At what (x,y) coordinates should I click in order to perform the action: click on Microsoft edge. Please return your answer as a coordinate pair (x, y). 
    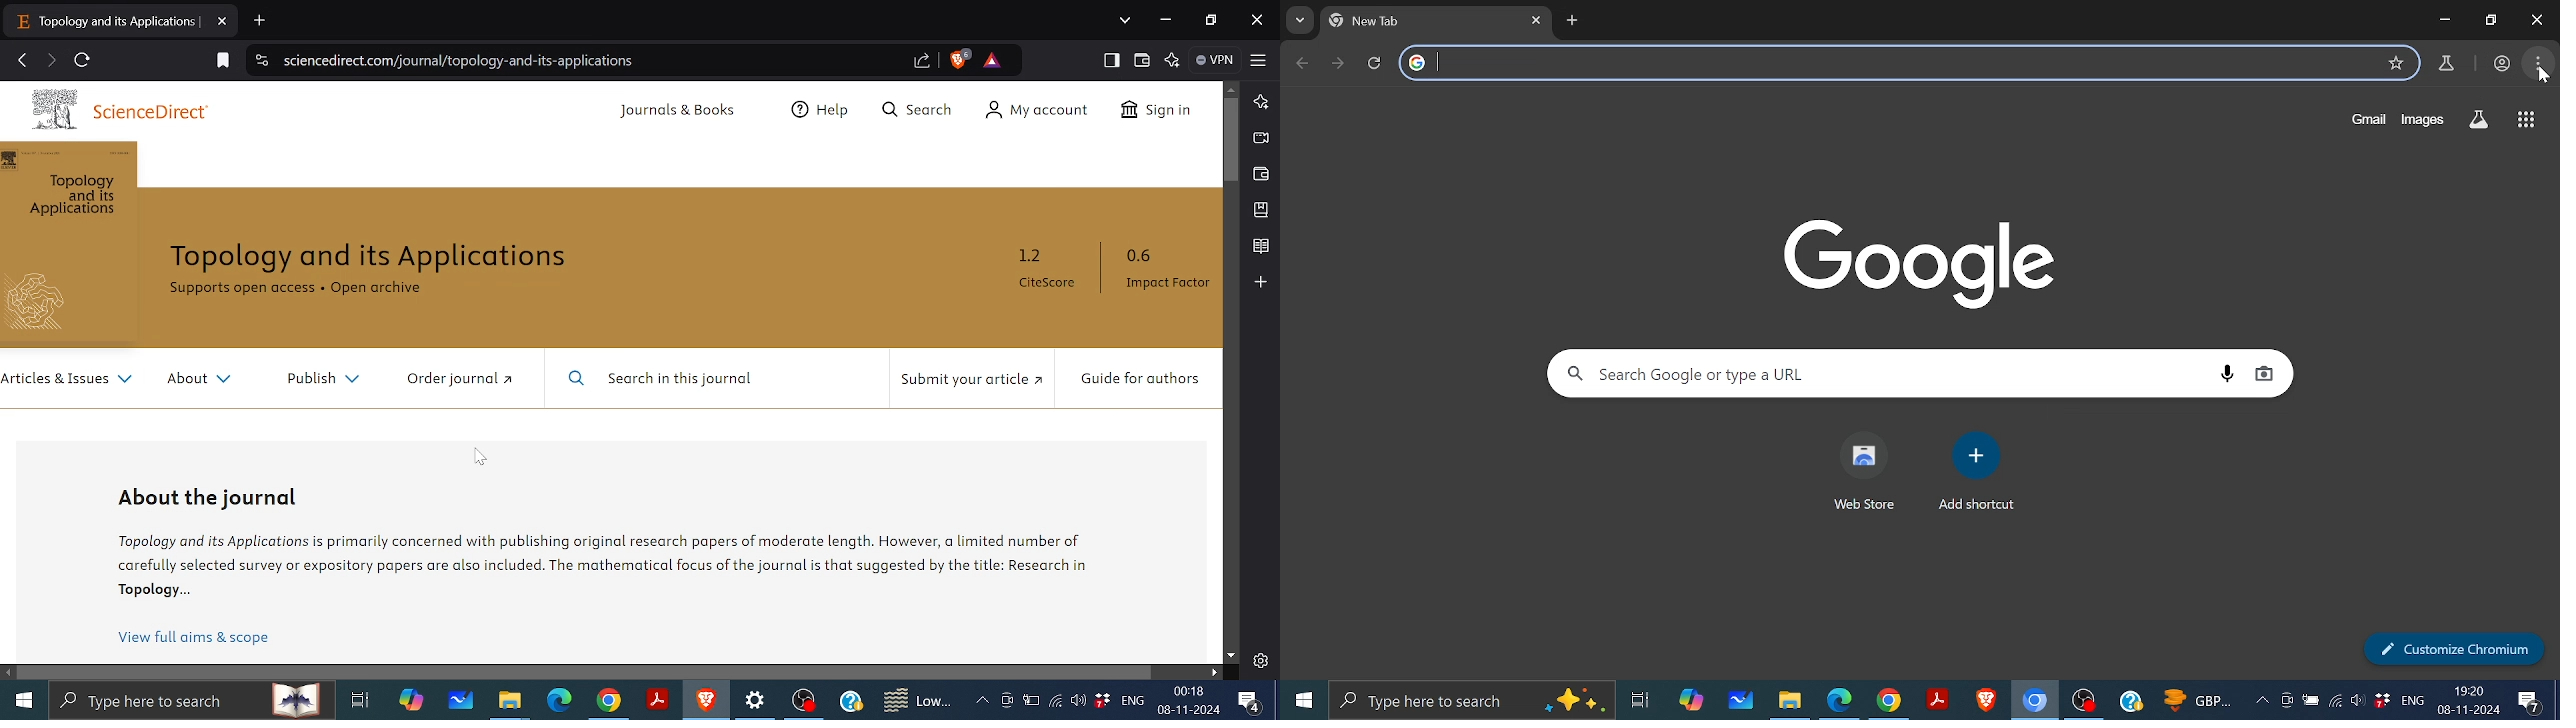
    Looking at the image, I should click on (1839, 699).